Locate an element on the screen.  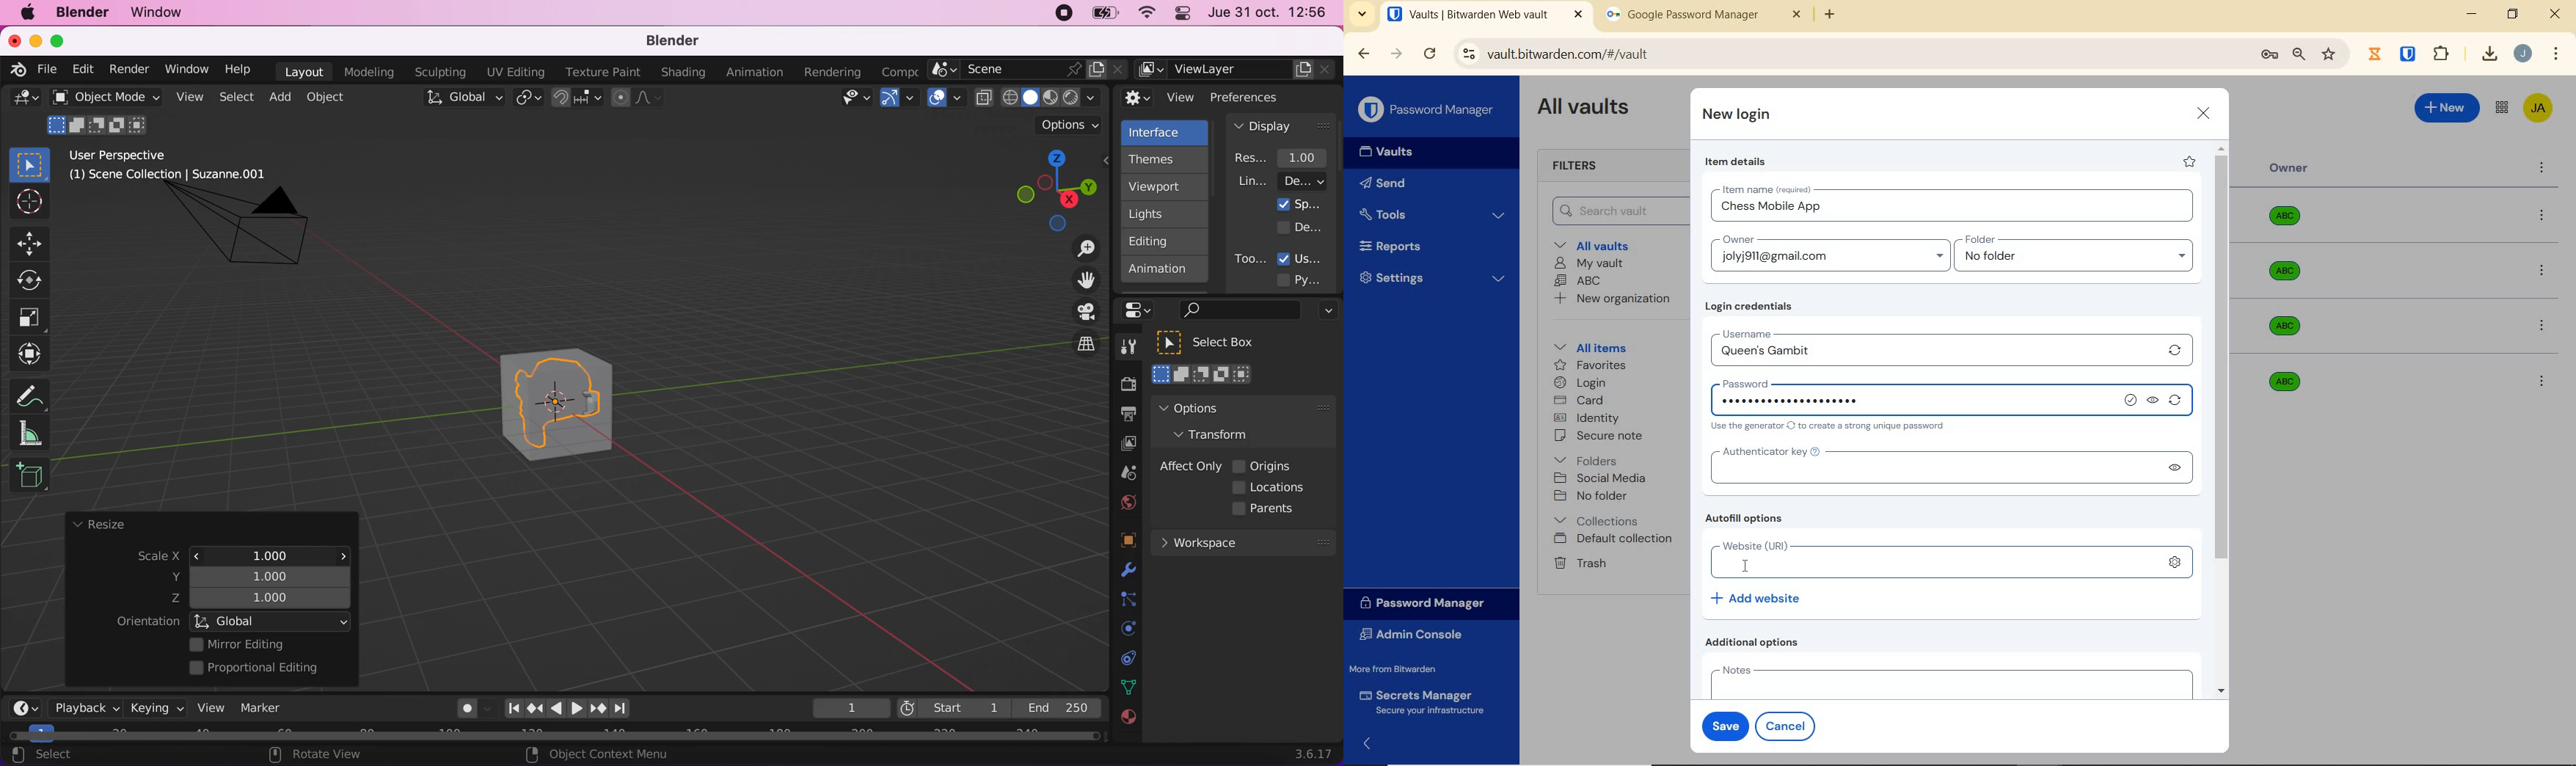
tooltips is located at coordinates (1250, 258).